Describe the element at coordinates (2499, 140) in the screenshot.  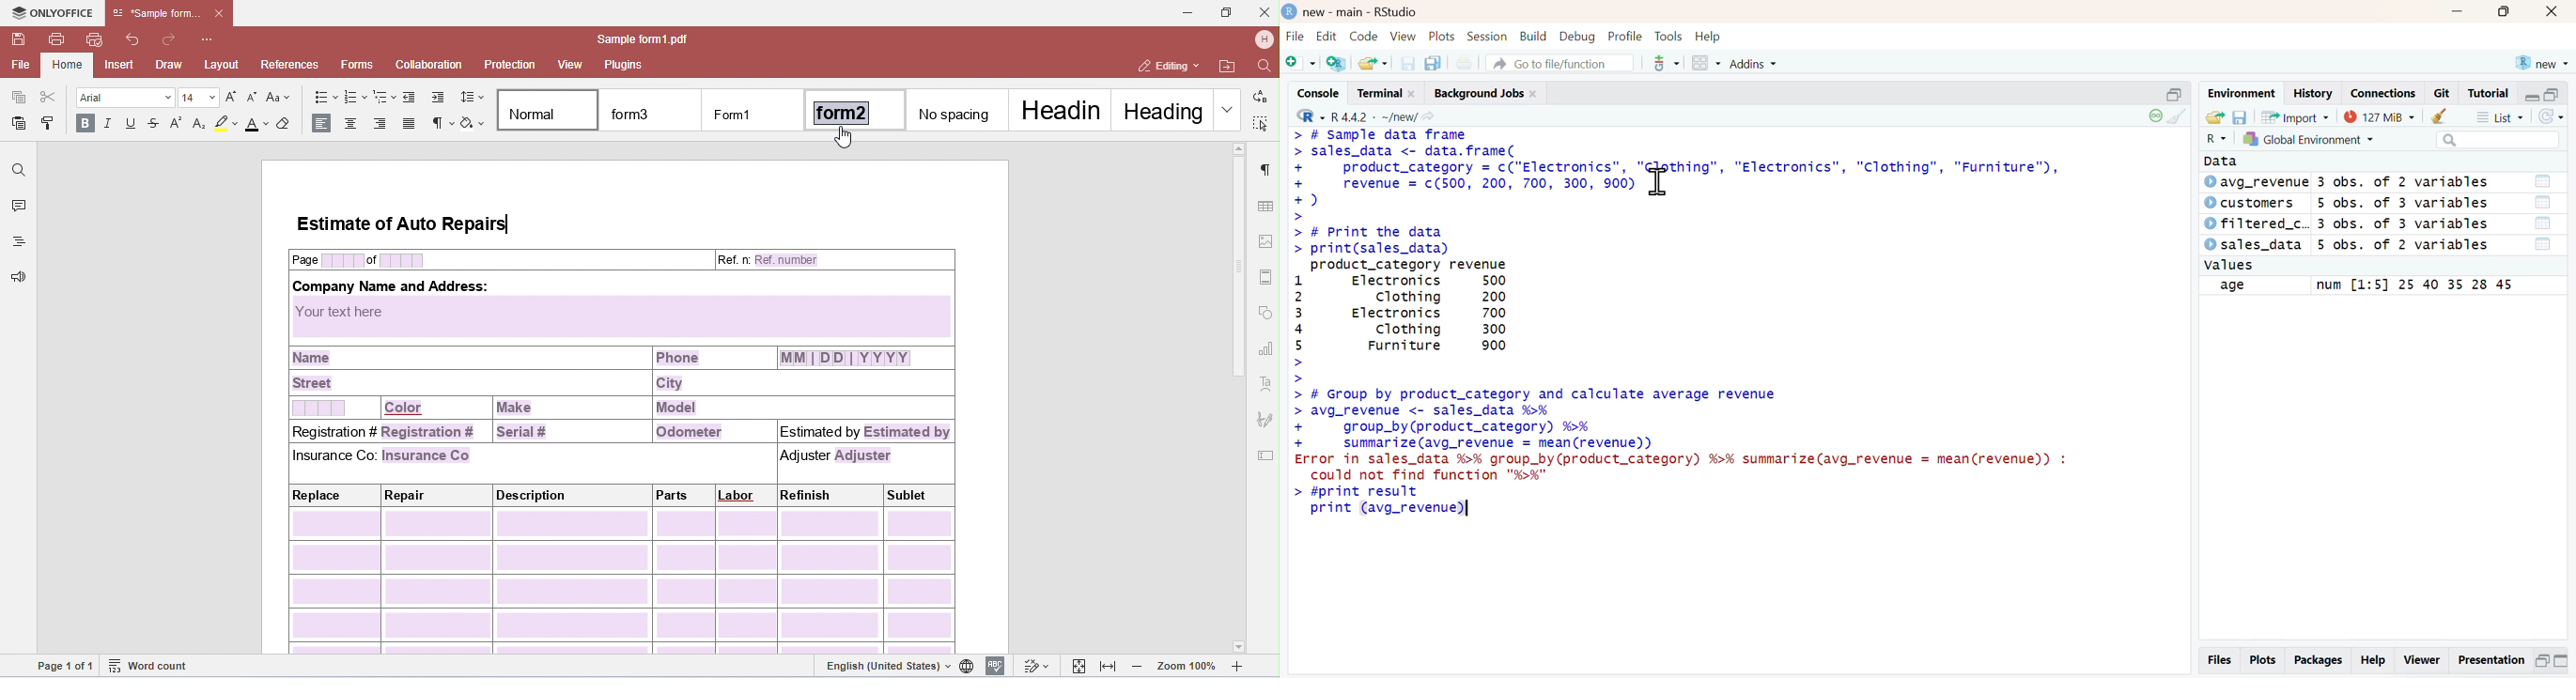
I see `search` at that location.